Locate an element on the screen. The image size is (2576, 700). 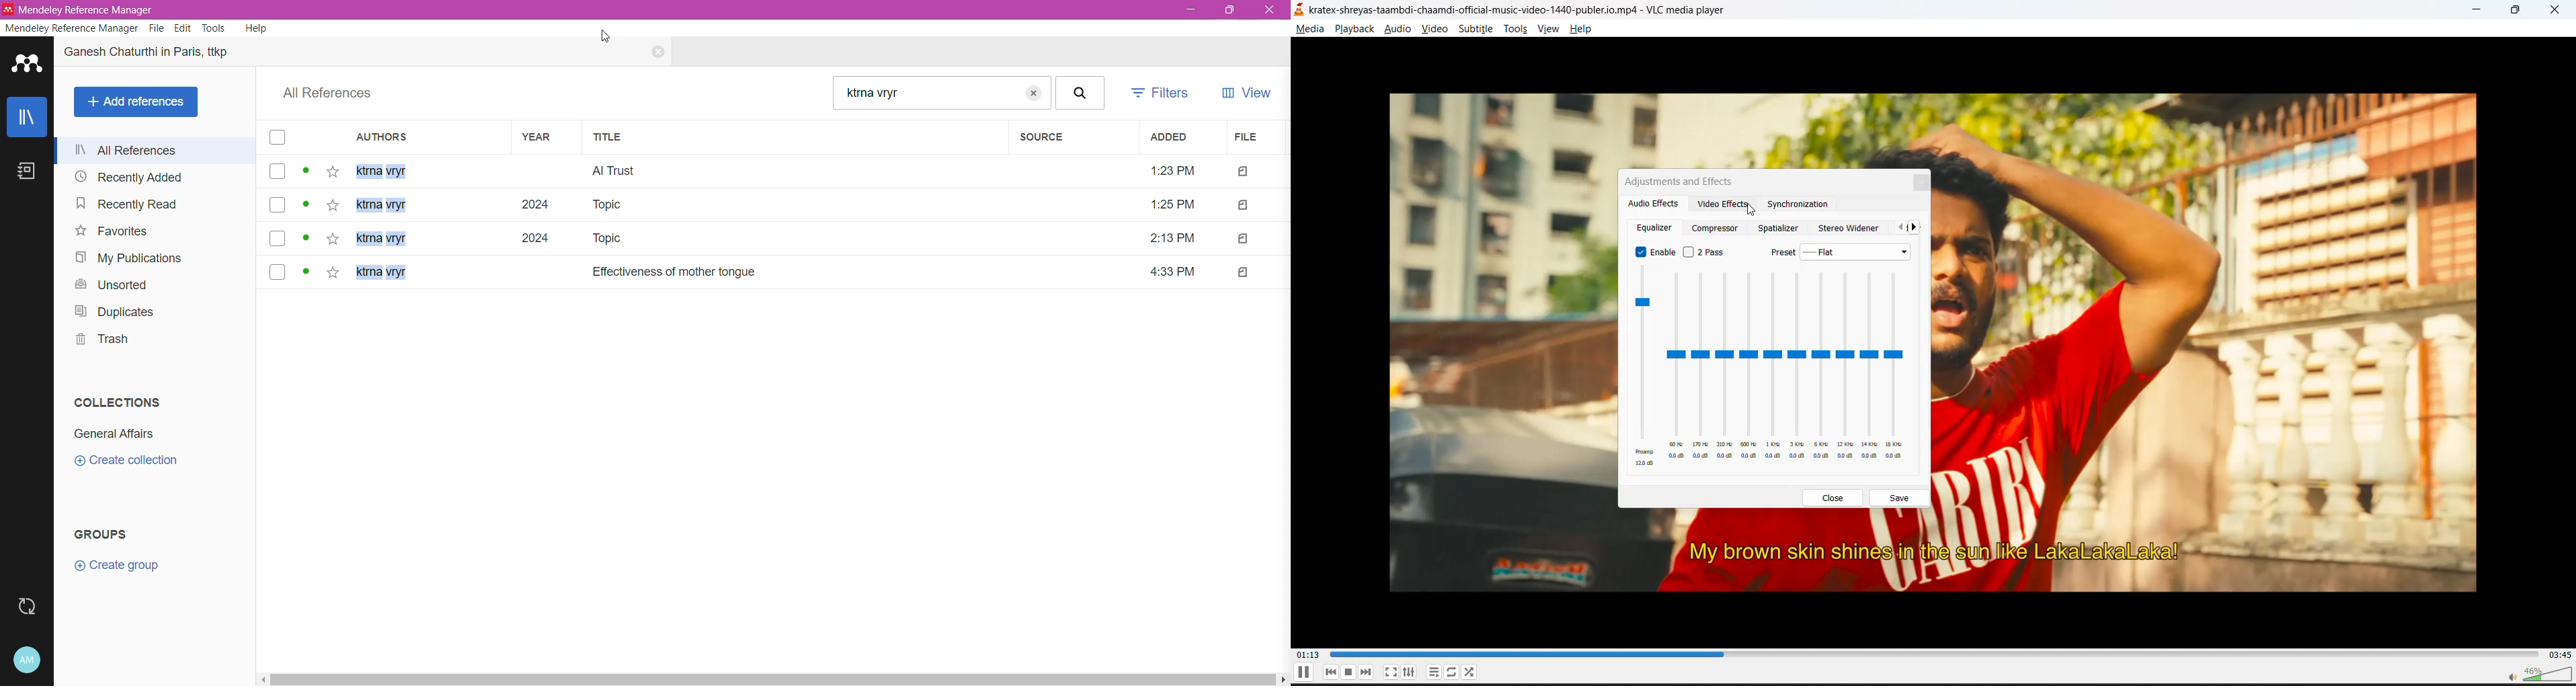
random is located at coordinates (1471, 671).